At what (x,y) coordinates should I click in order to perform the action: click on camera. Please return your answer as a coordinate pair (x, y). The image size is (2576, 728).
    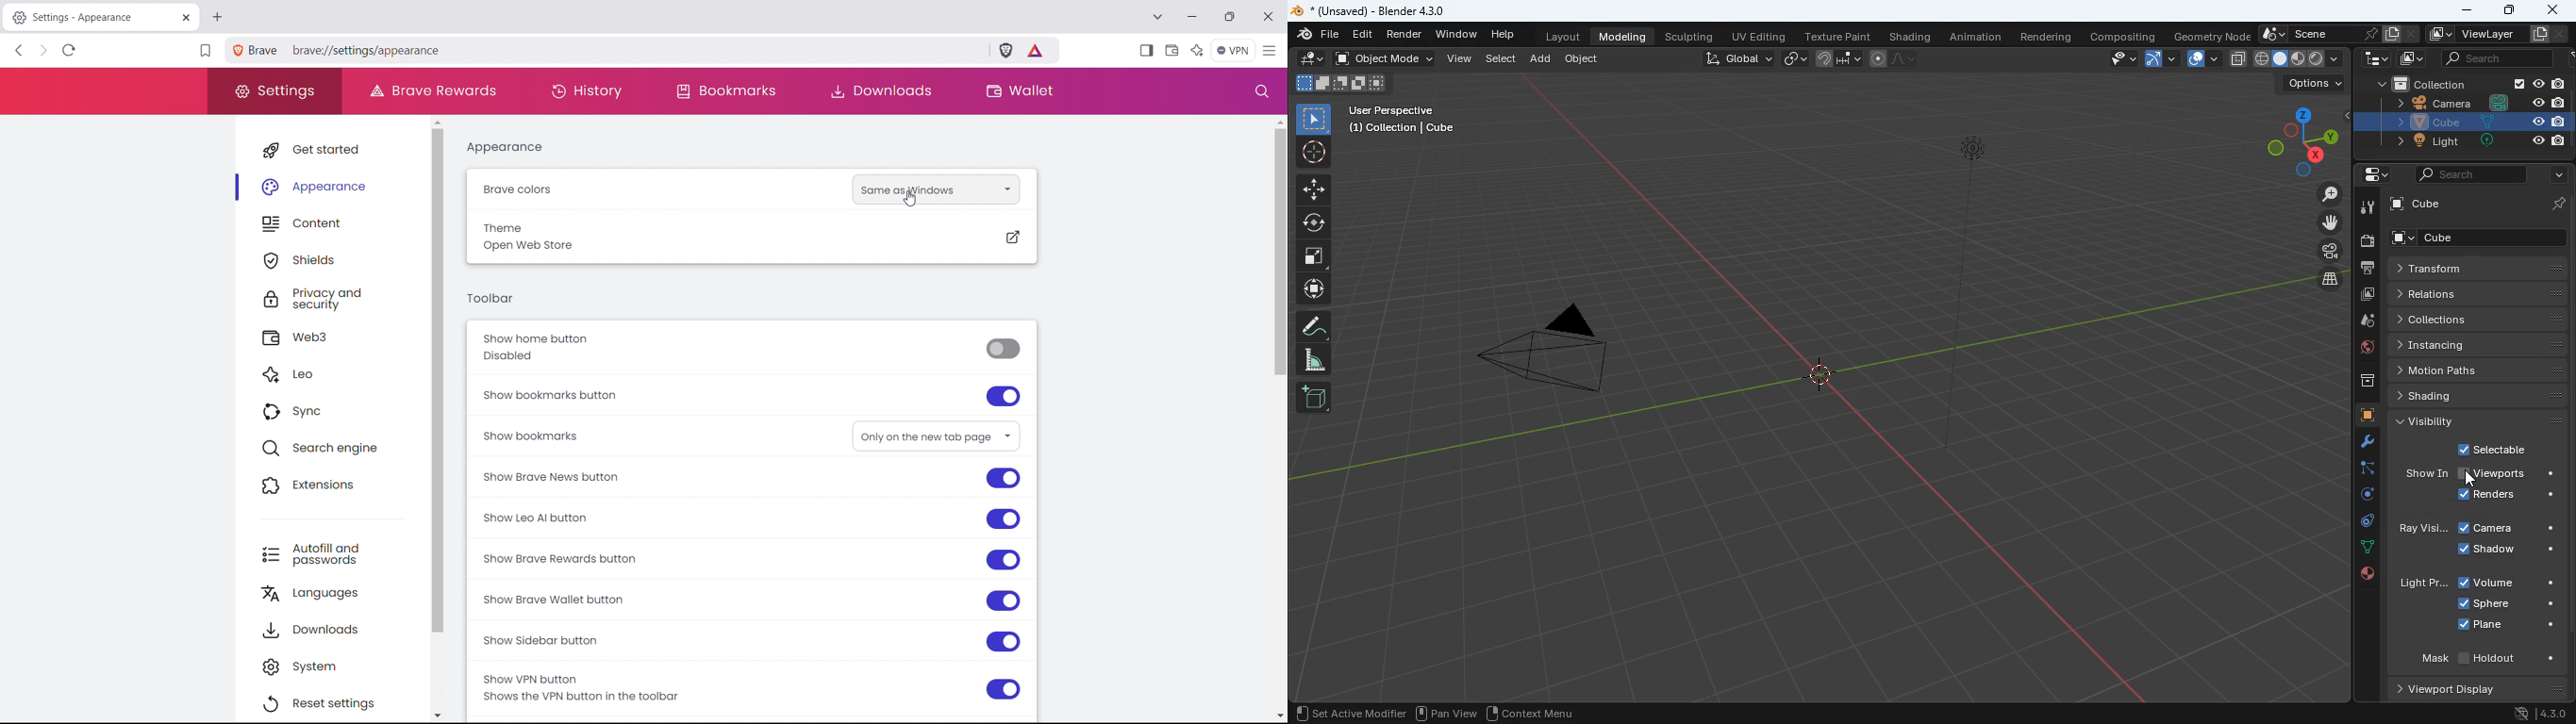
    Looking at the image, I should click on (2324, 252).